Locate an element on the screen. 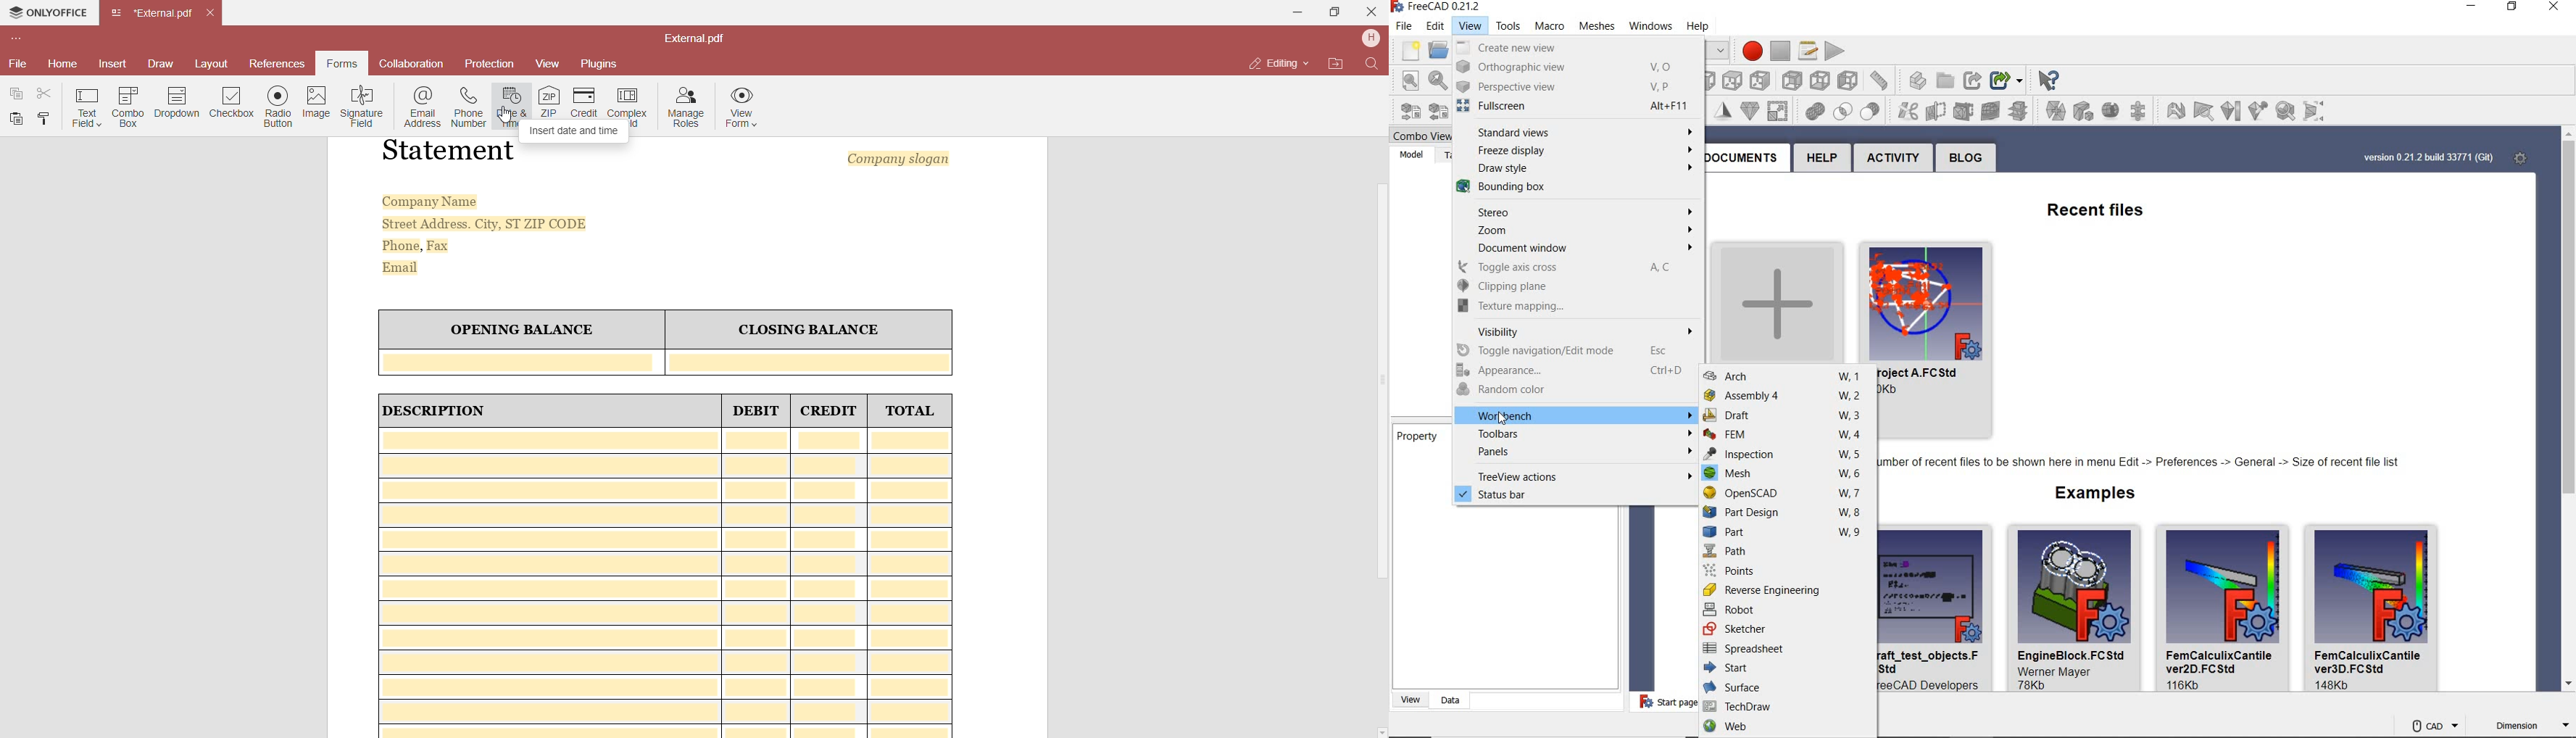  tools is located at coordinates (1508, 24).